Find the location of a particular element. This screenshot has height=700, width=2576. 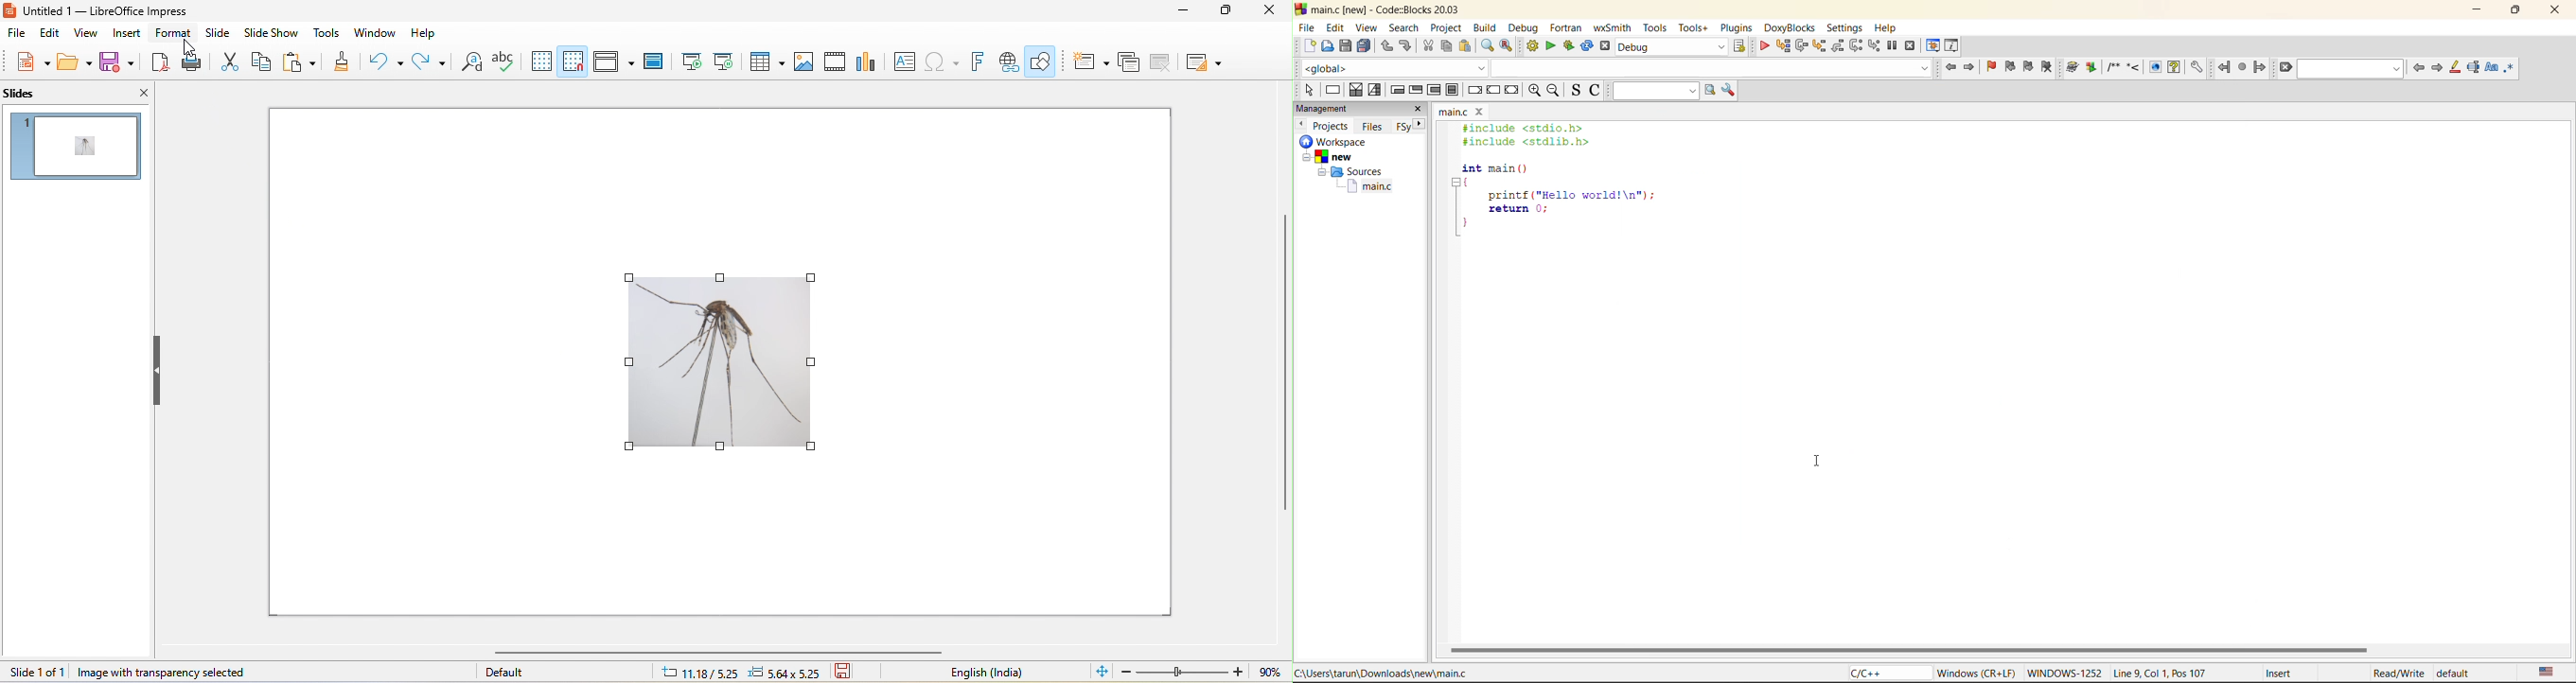

workspace is located at coordinates (1349, 142).